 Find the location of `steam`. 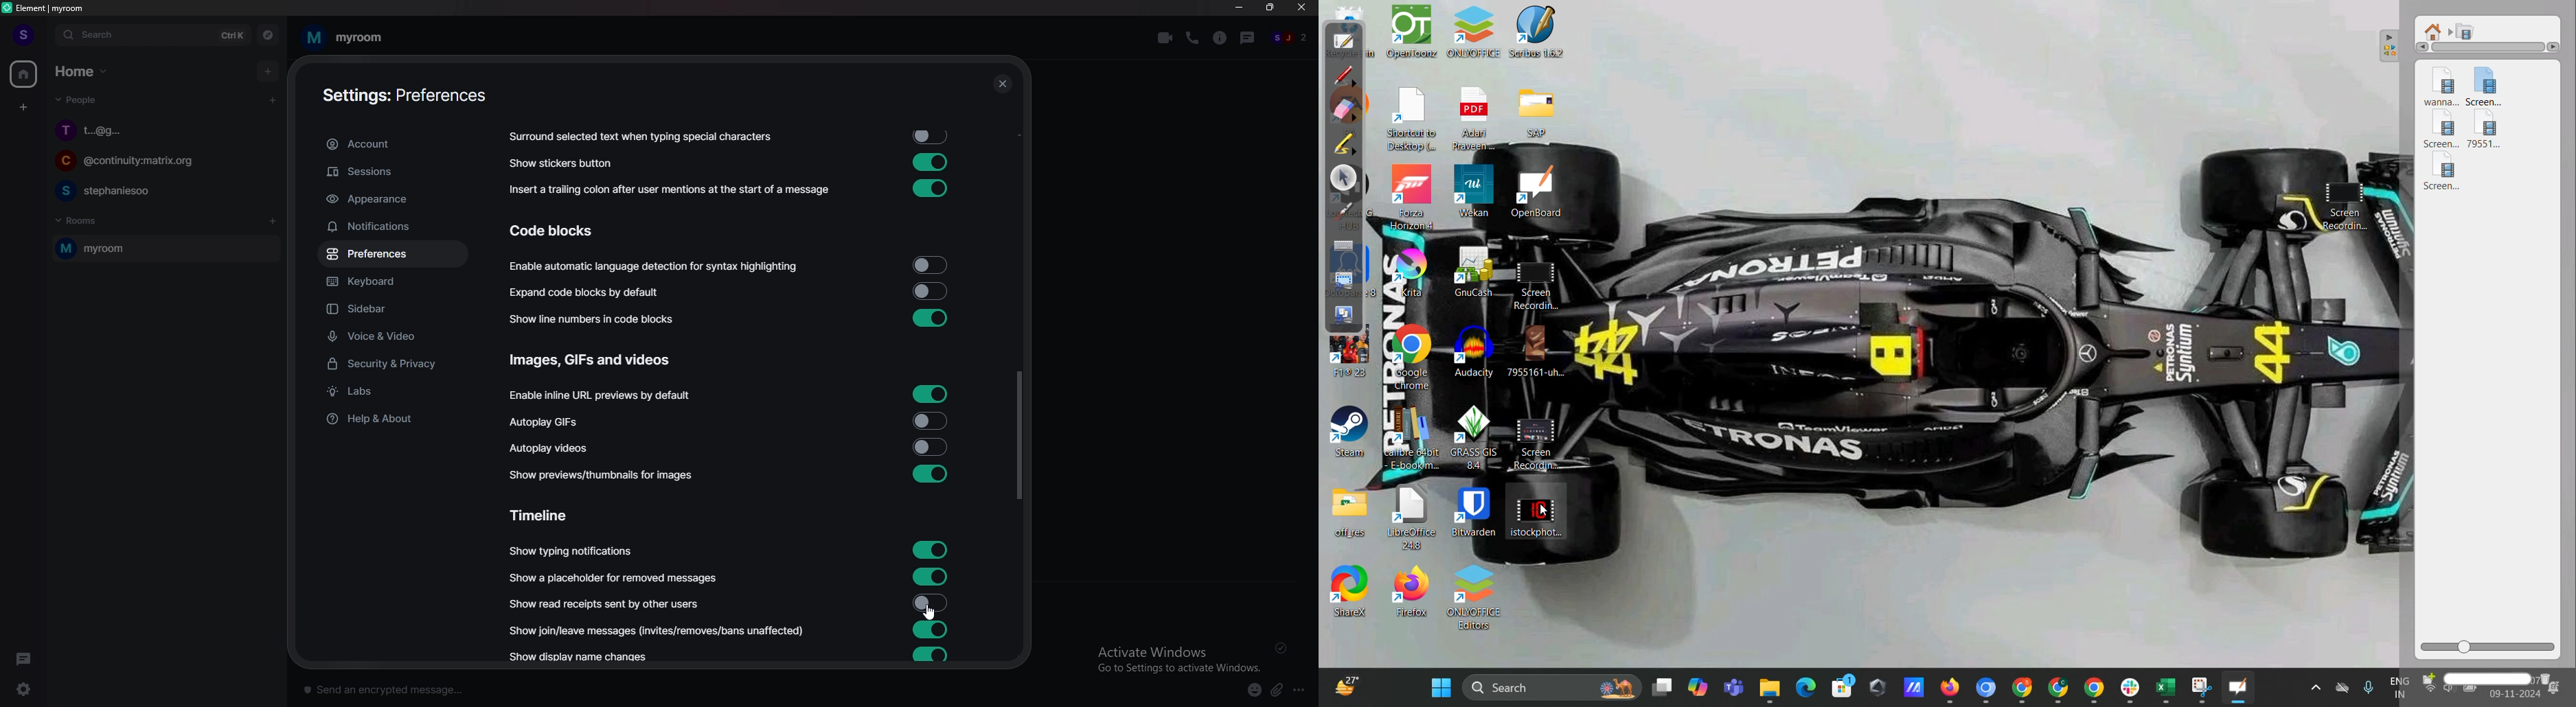

steam is located at coordinates (1352, 433).